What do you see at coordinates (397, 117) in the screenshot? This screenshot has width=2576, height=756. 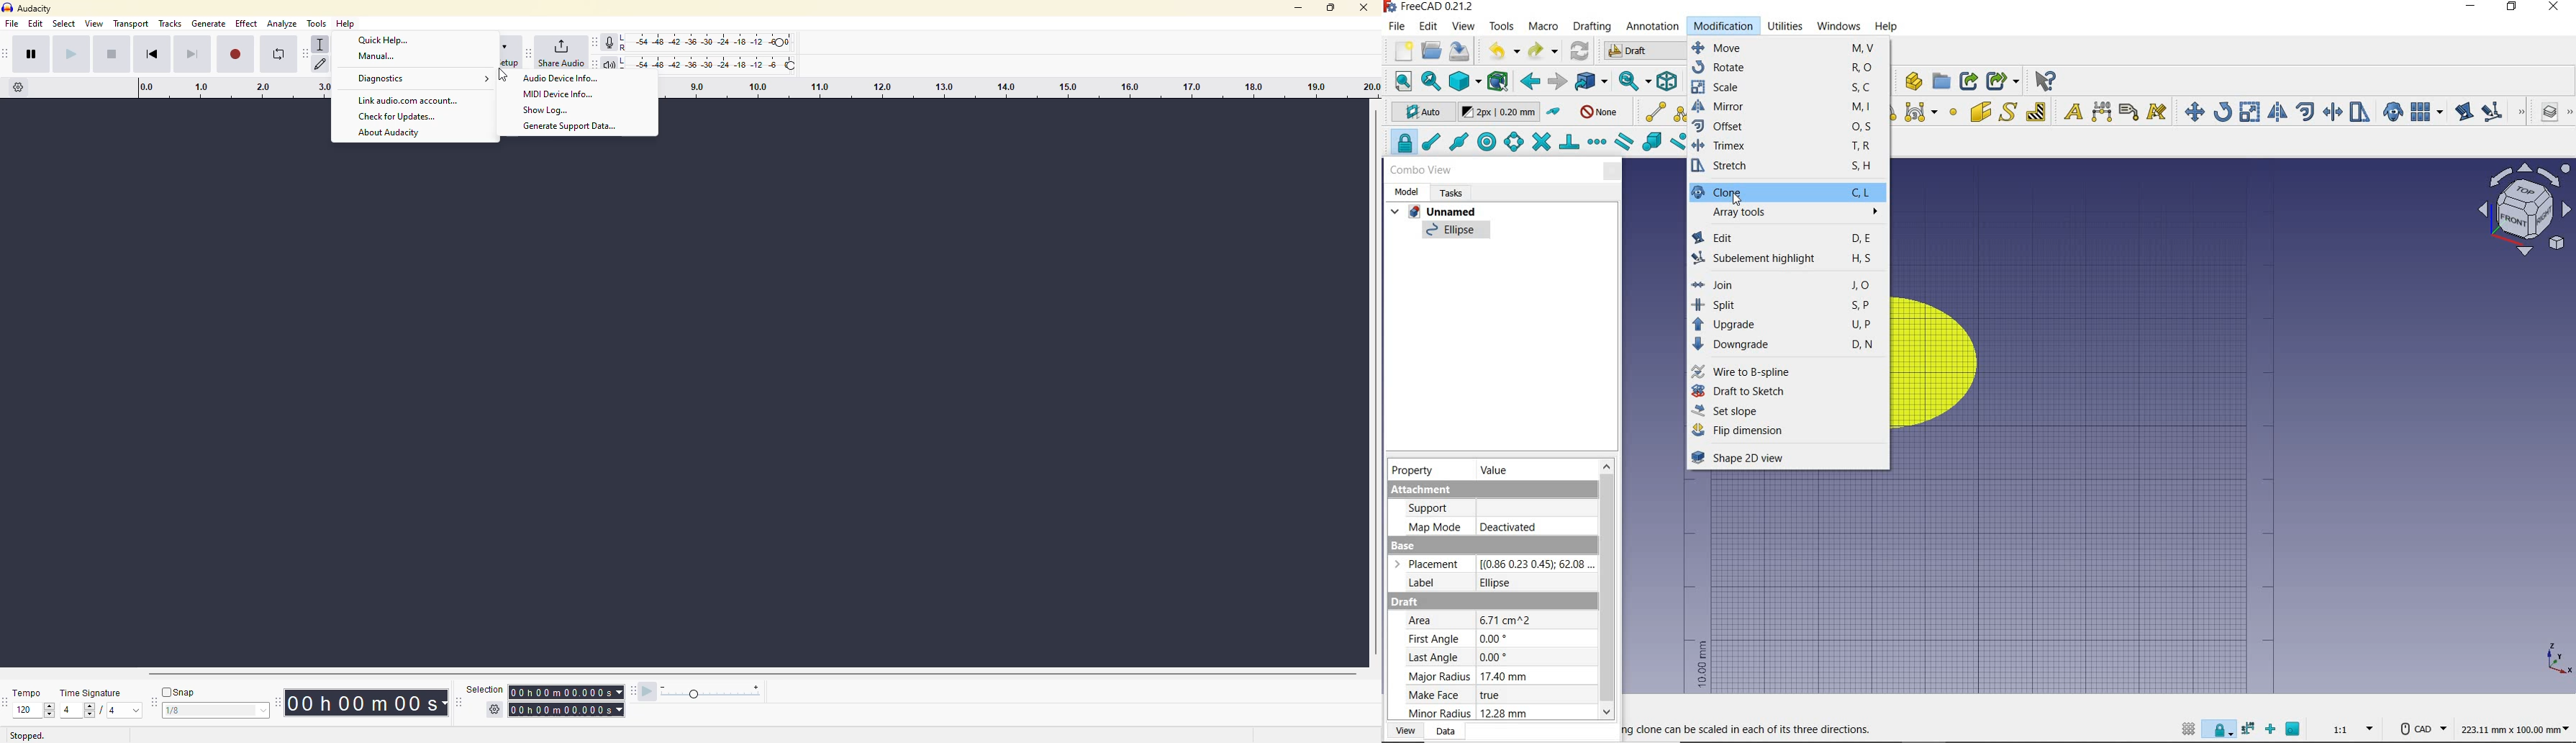 I see `Check for Updates...` at bounding box center [397, 117].